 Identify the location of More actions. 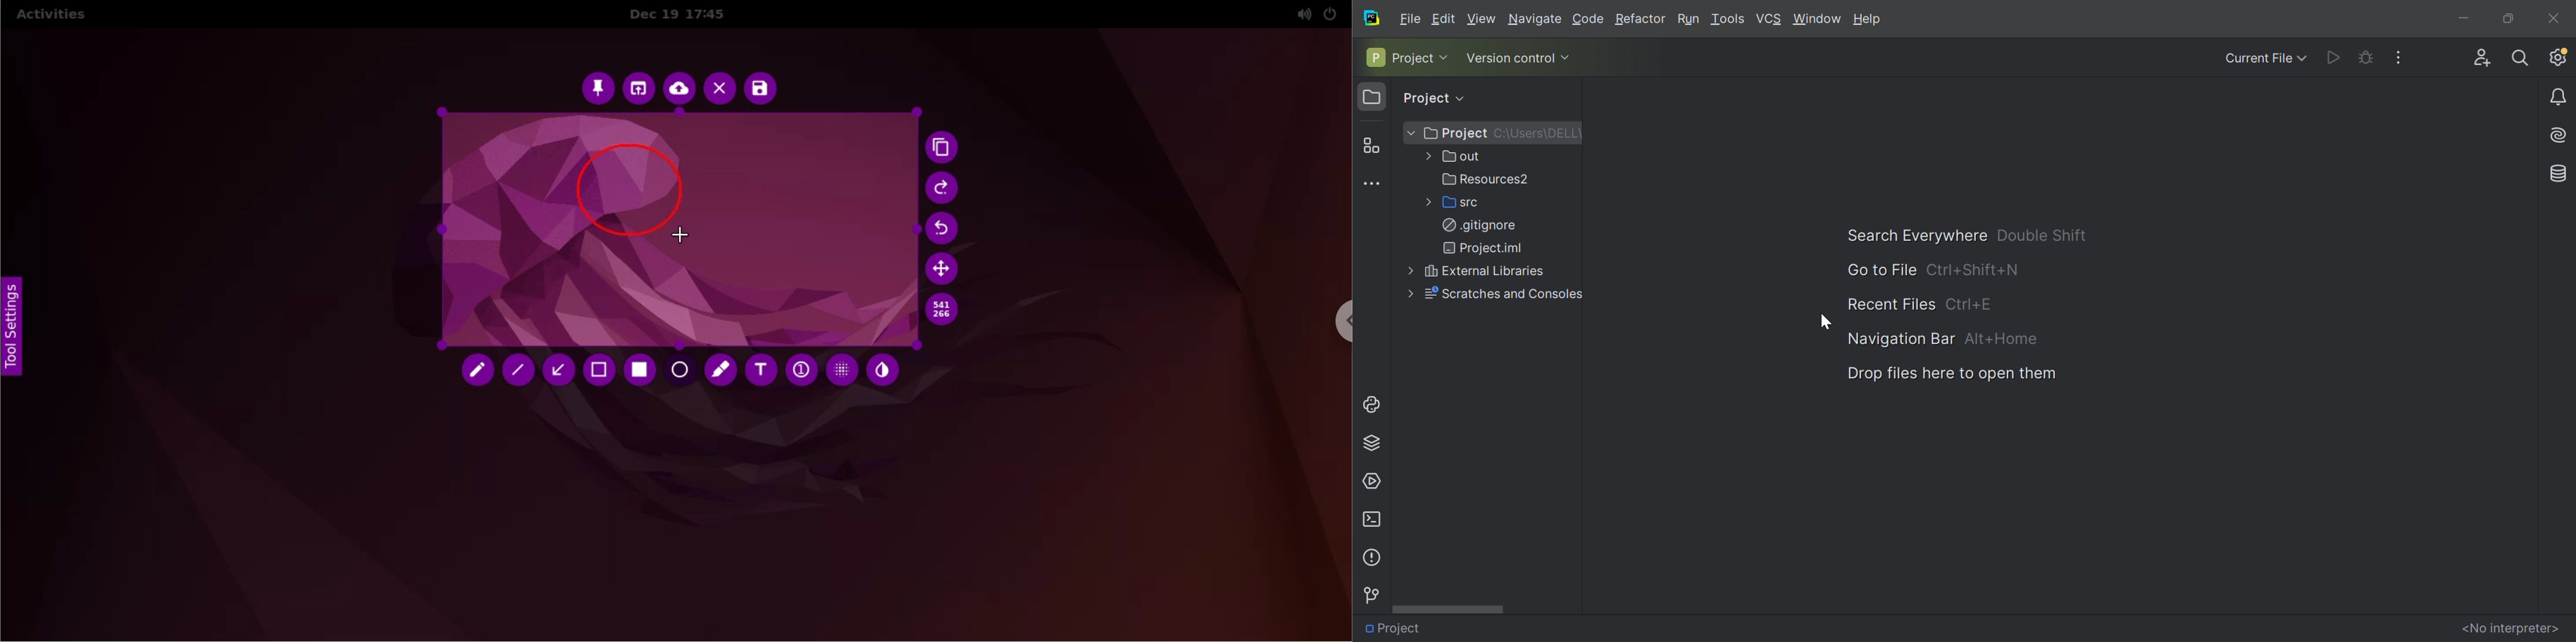
(2405, 57).